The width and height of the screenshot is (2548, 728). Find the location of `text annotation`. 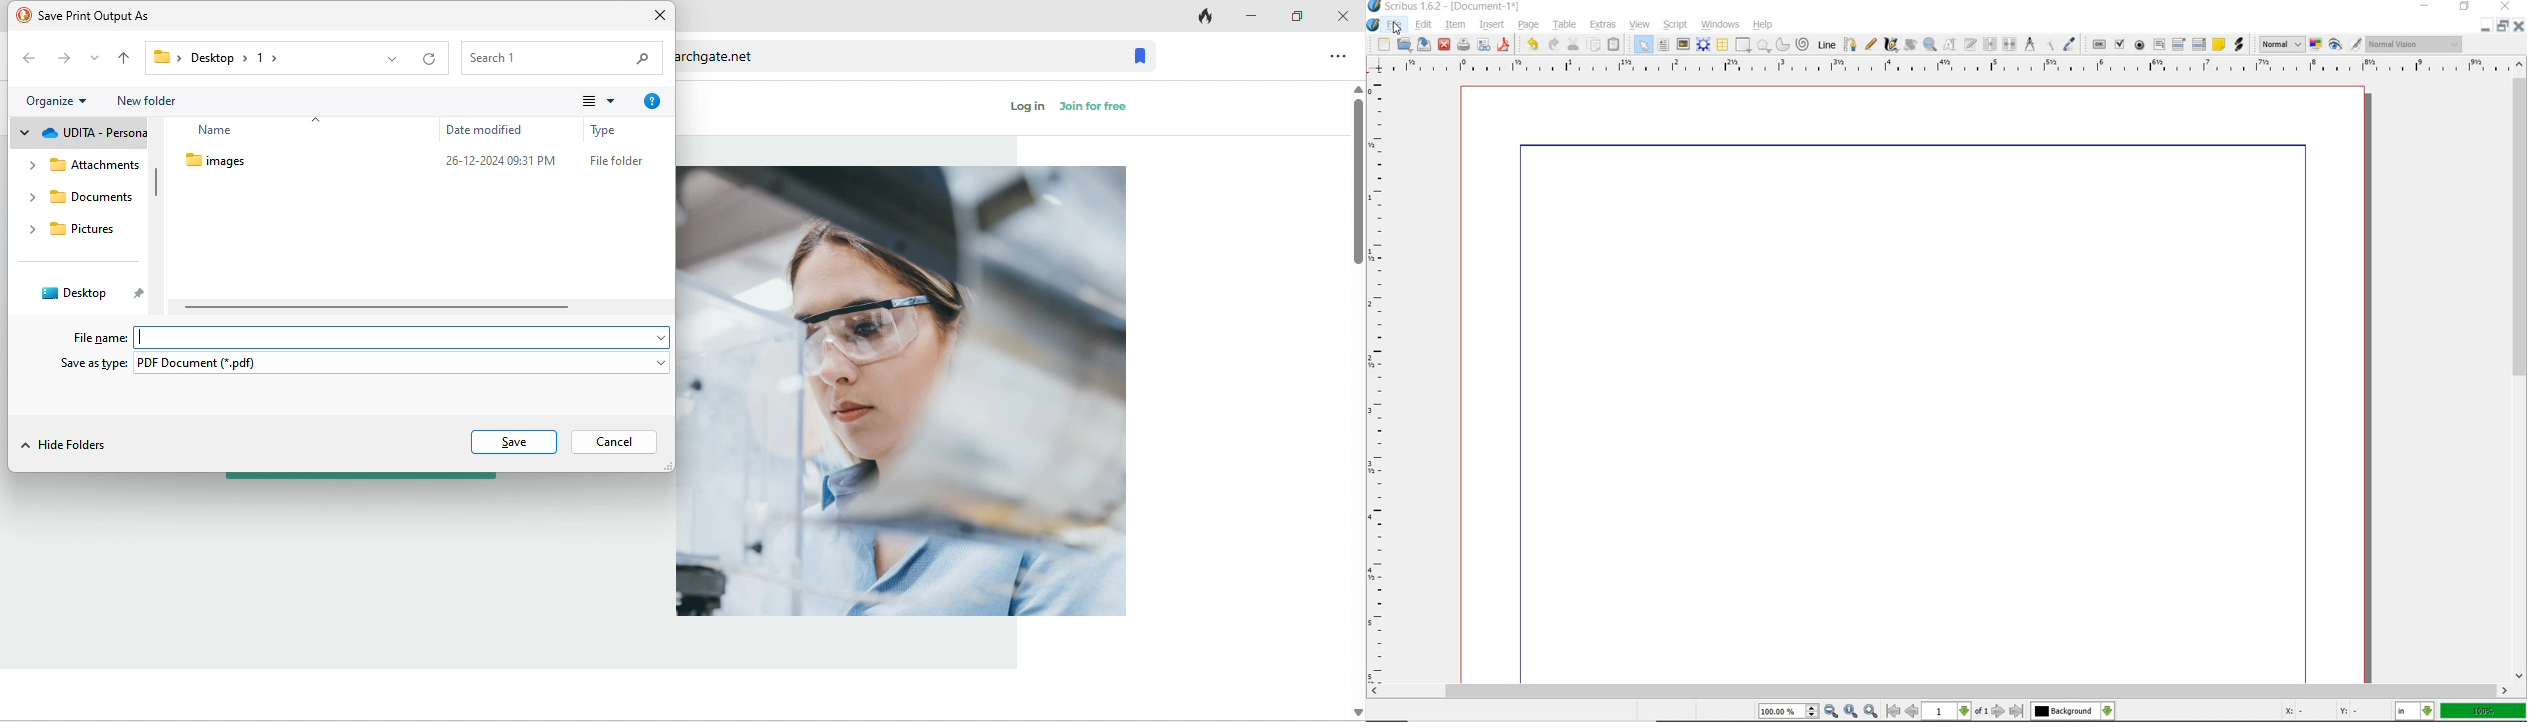

text annotation is located at coordinates (2219, 46).